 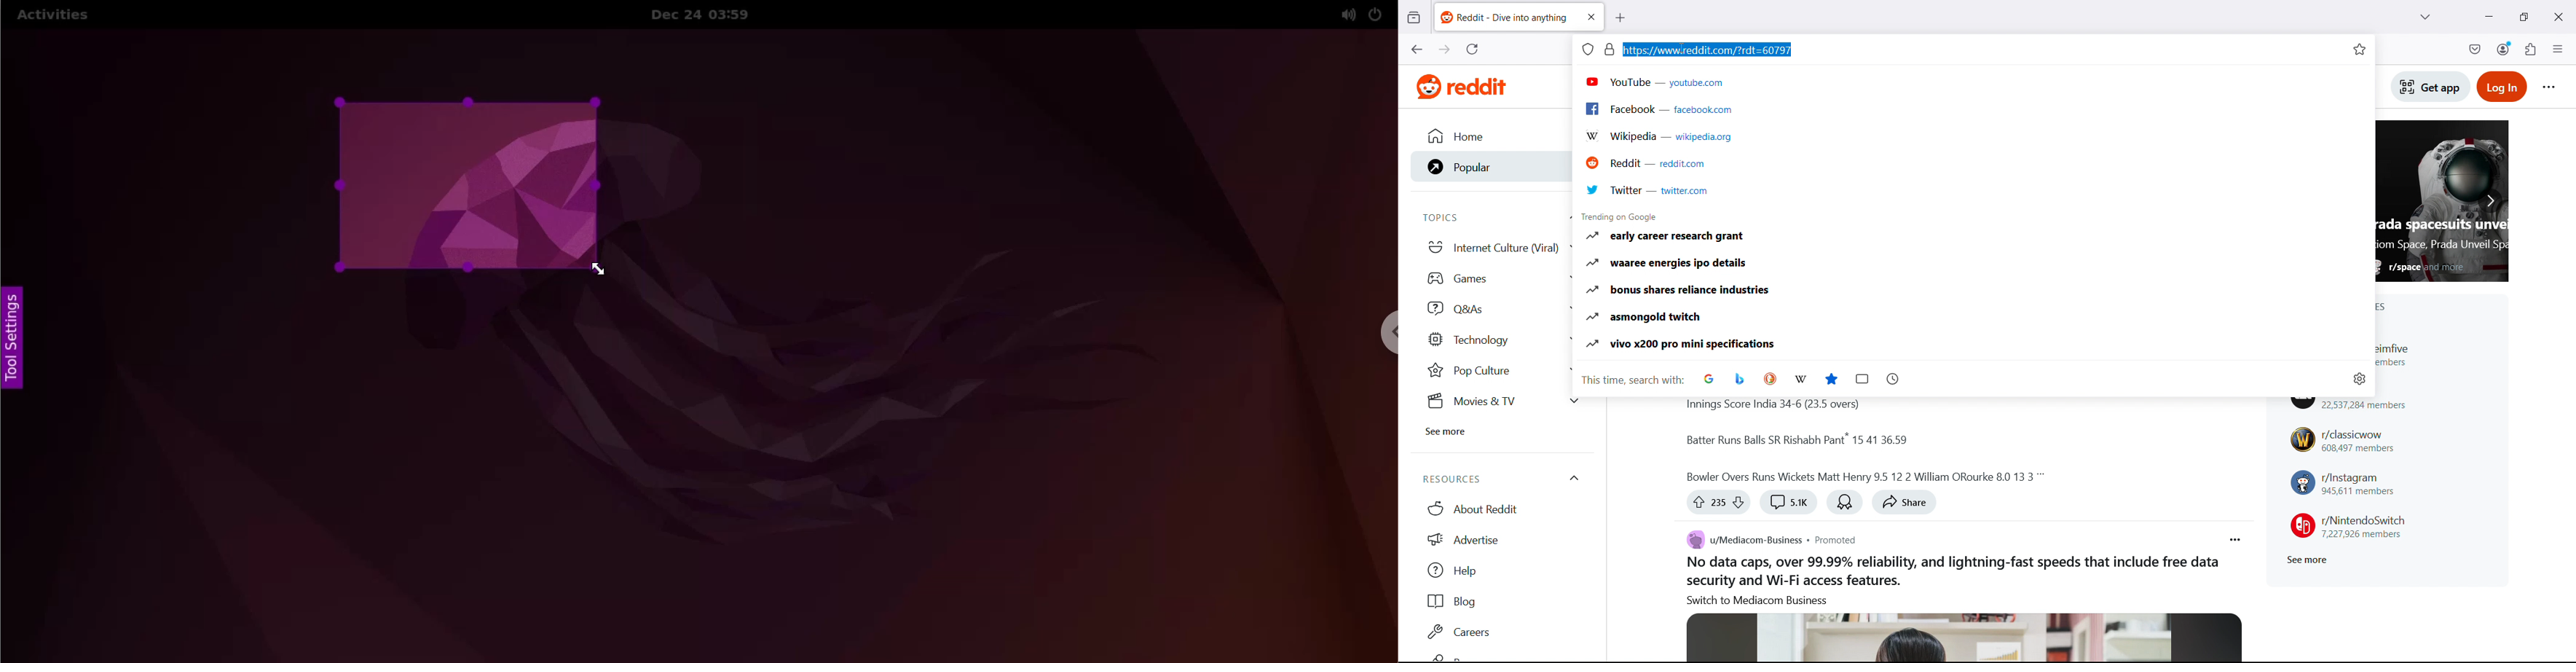 What do you see at coordinates (1490, 277) in the screenshot?
I see `games` at bounding box center [1490, 277].